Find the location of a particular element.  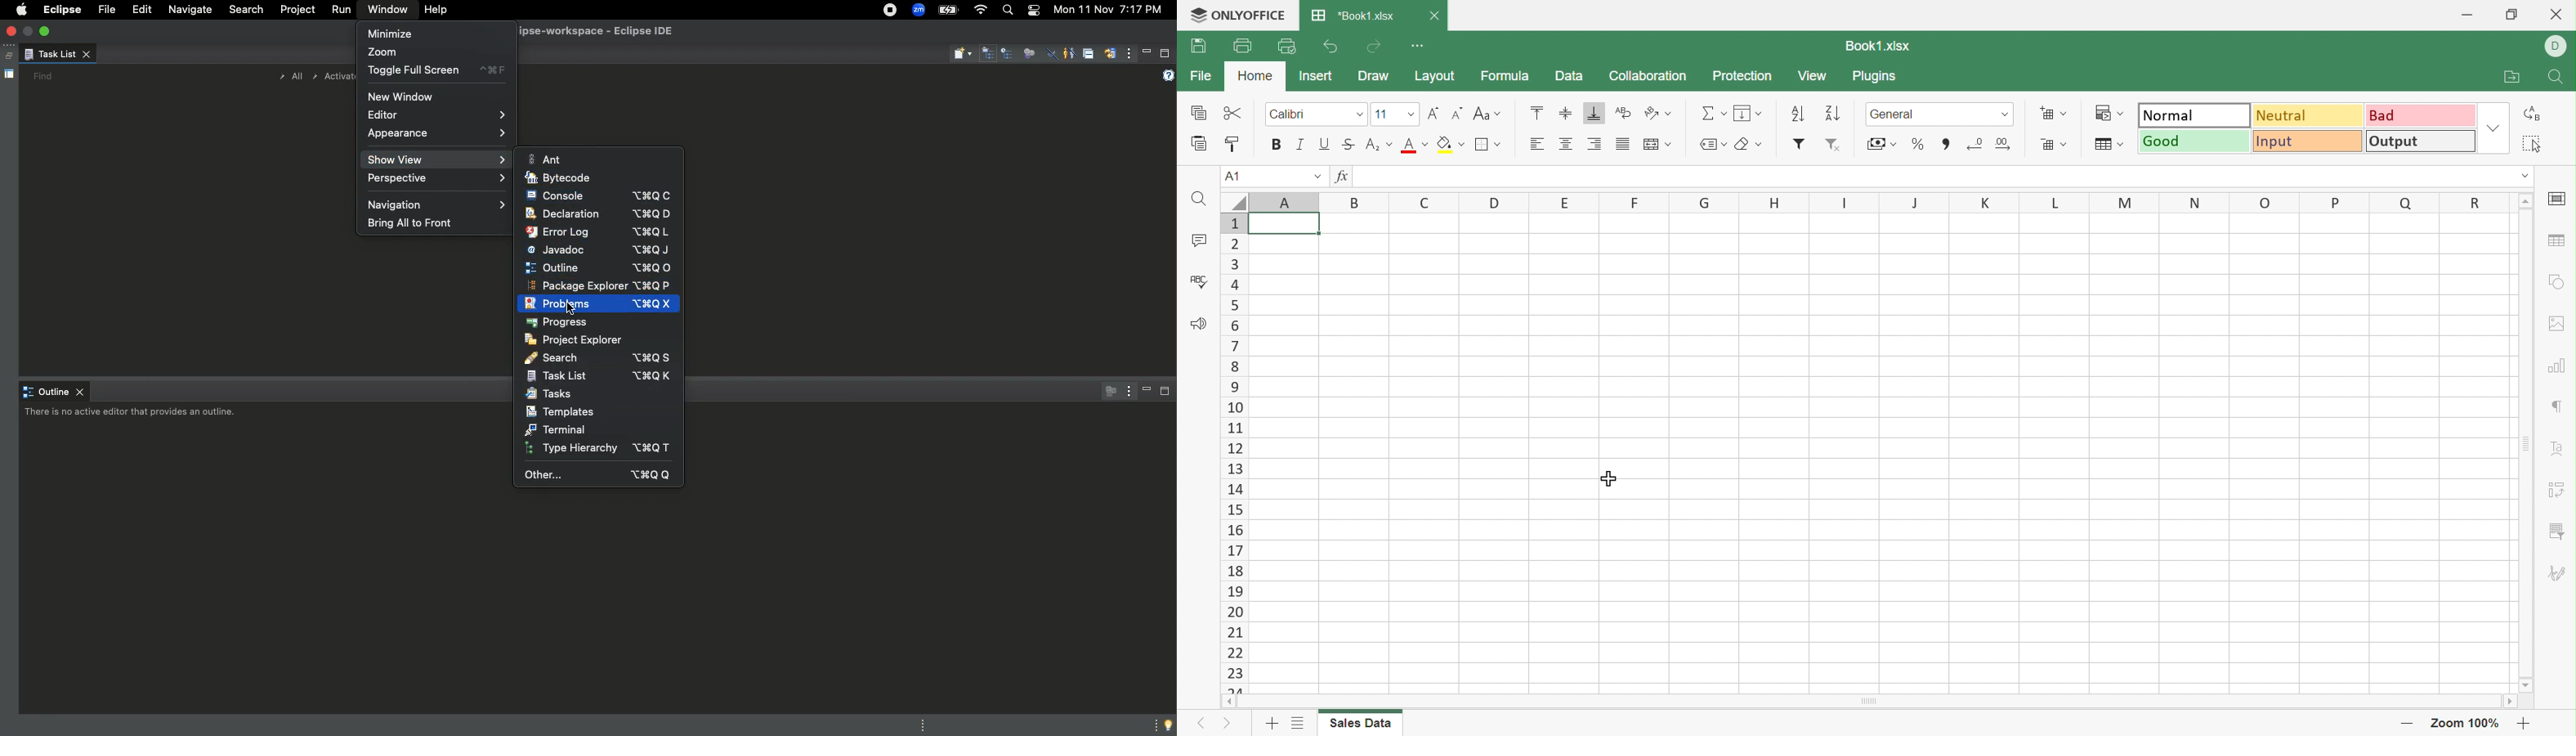

Descending order is located at coordinates (1831, 112).